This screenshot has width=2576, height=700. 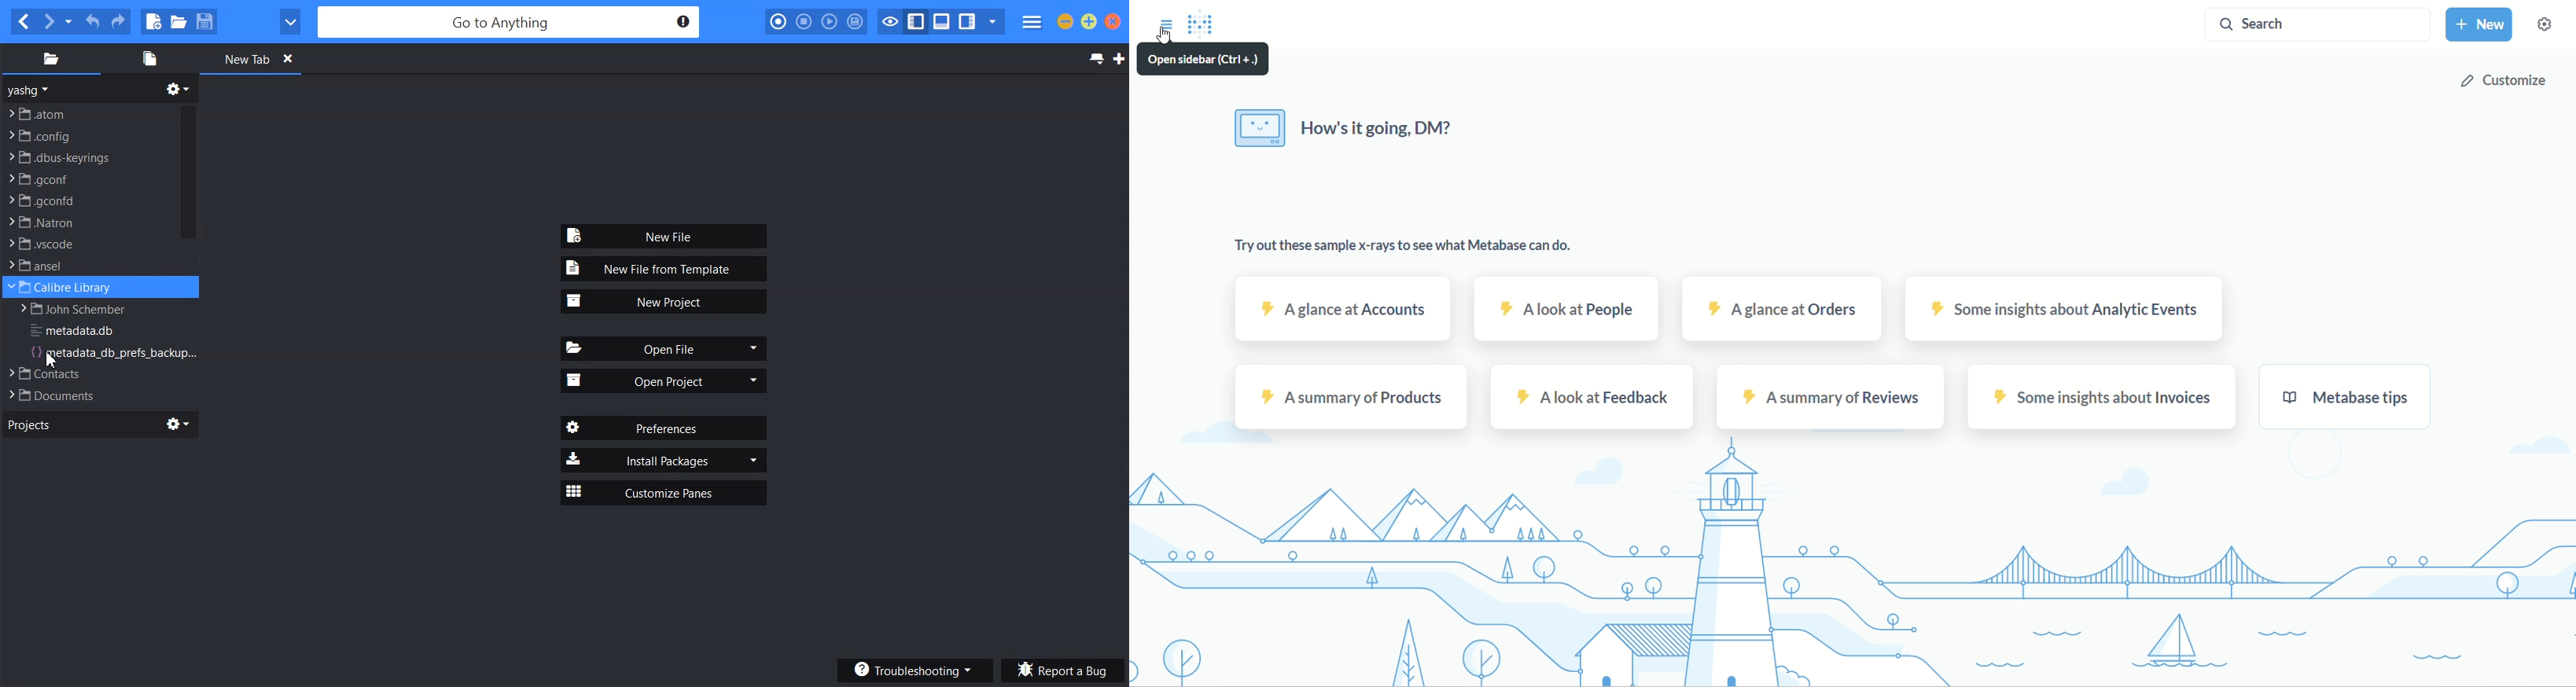 I want to click on Go back one location, so click(x=23, y=22).